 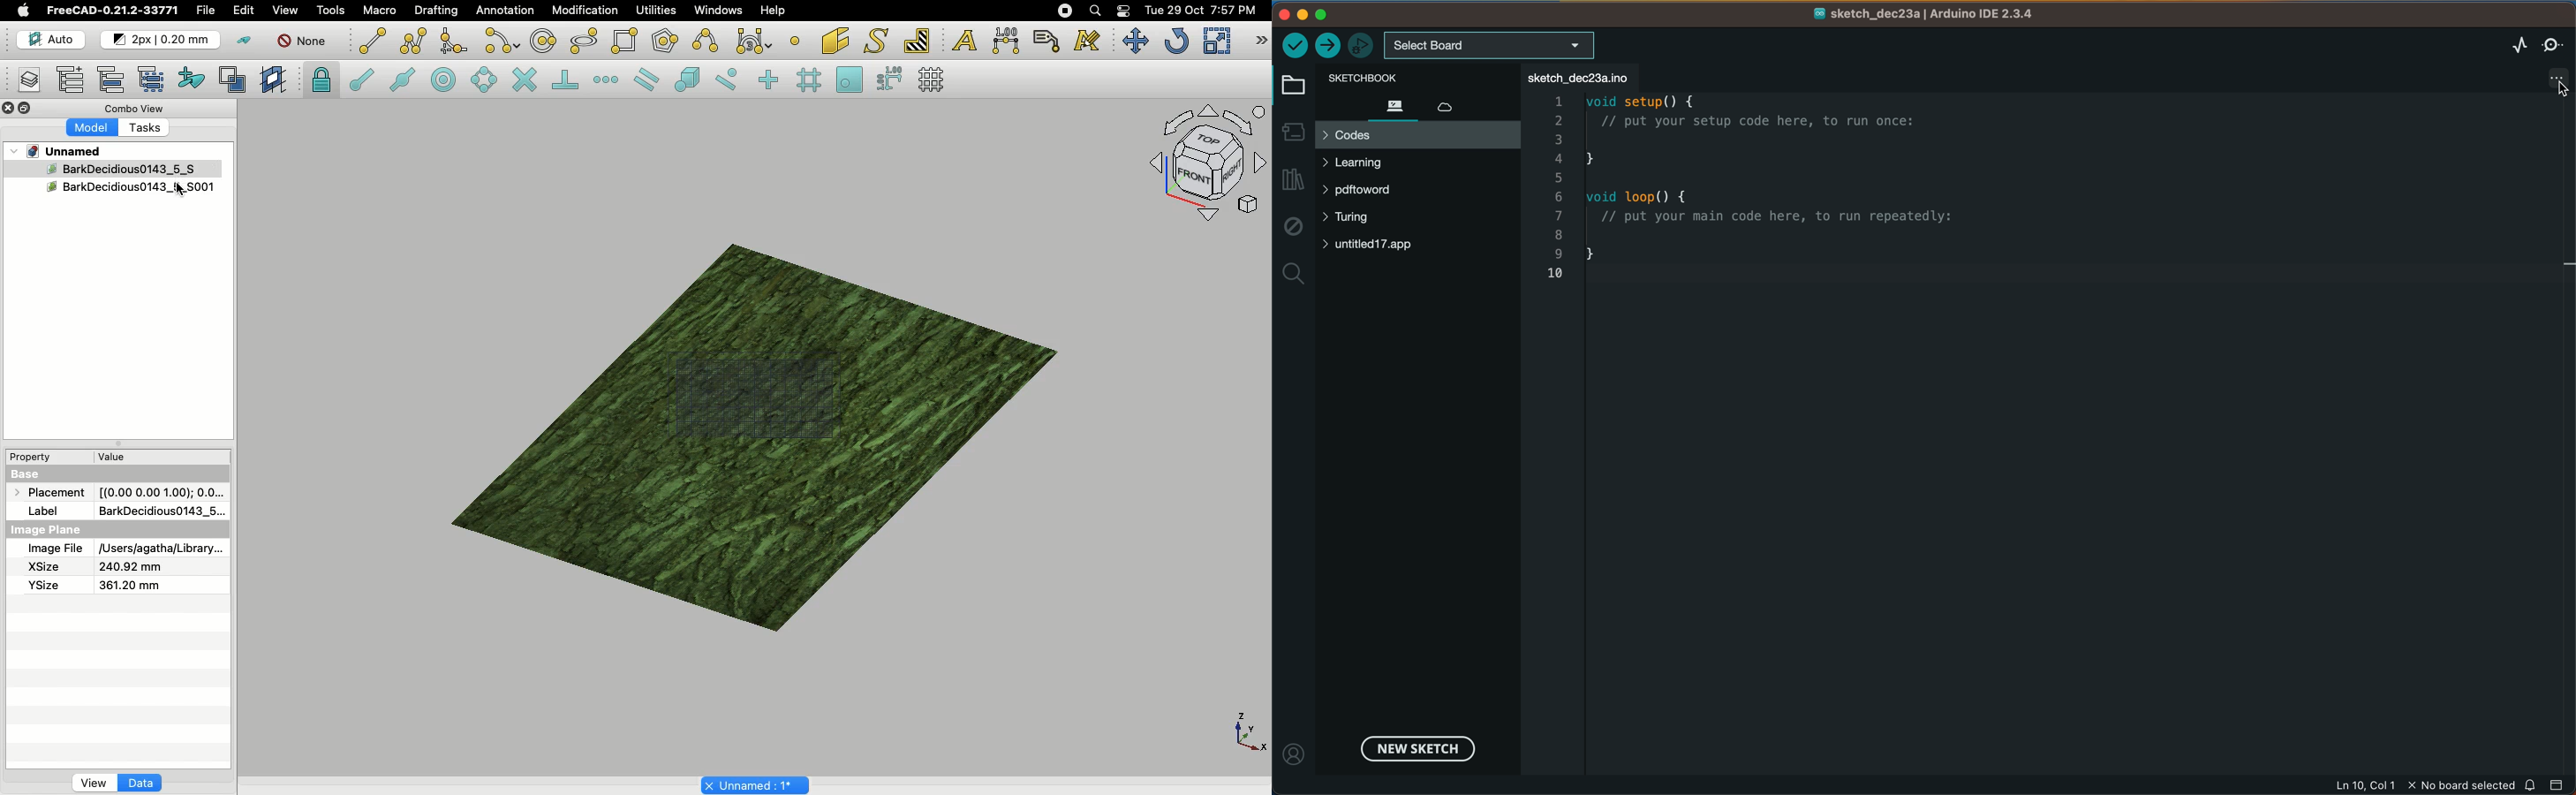 What do you see at coordinates (759, 429) in the screenshot?
I see `Object selected` at bounding box center [759, 429].